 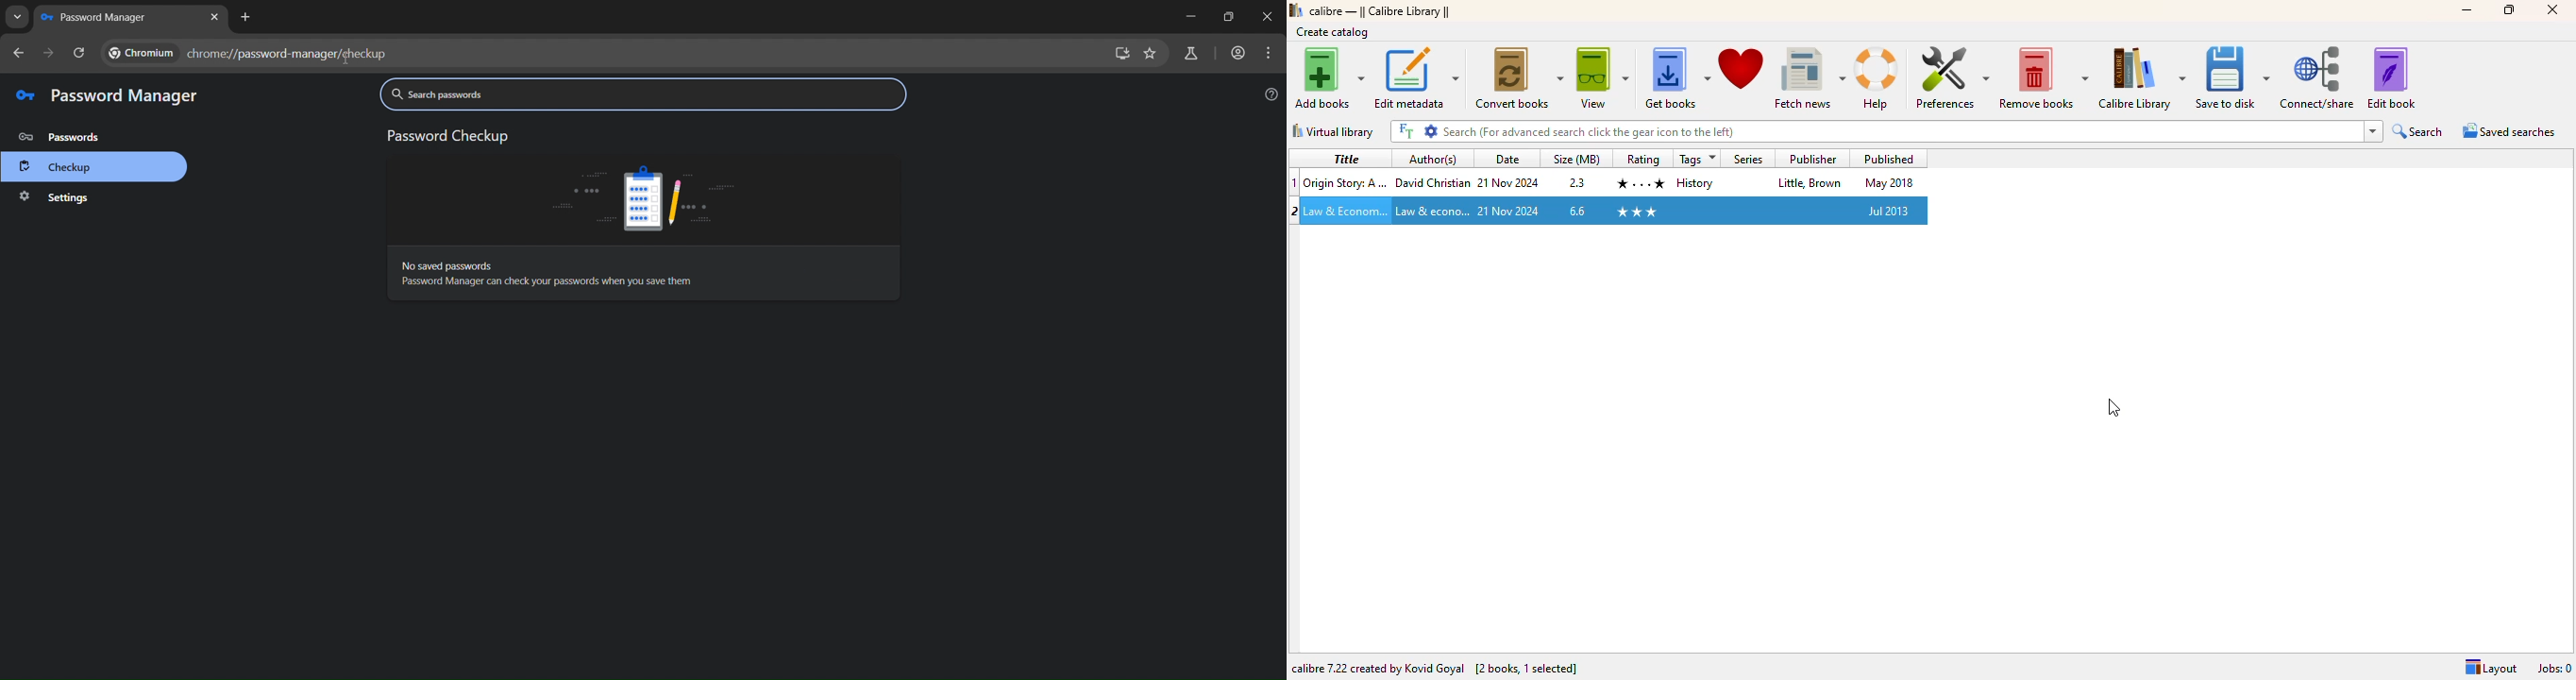 What do you see at coordinates (1676, 78) in the screenshot?
I see `get books` at bounding box center [1676, 78].